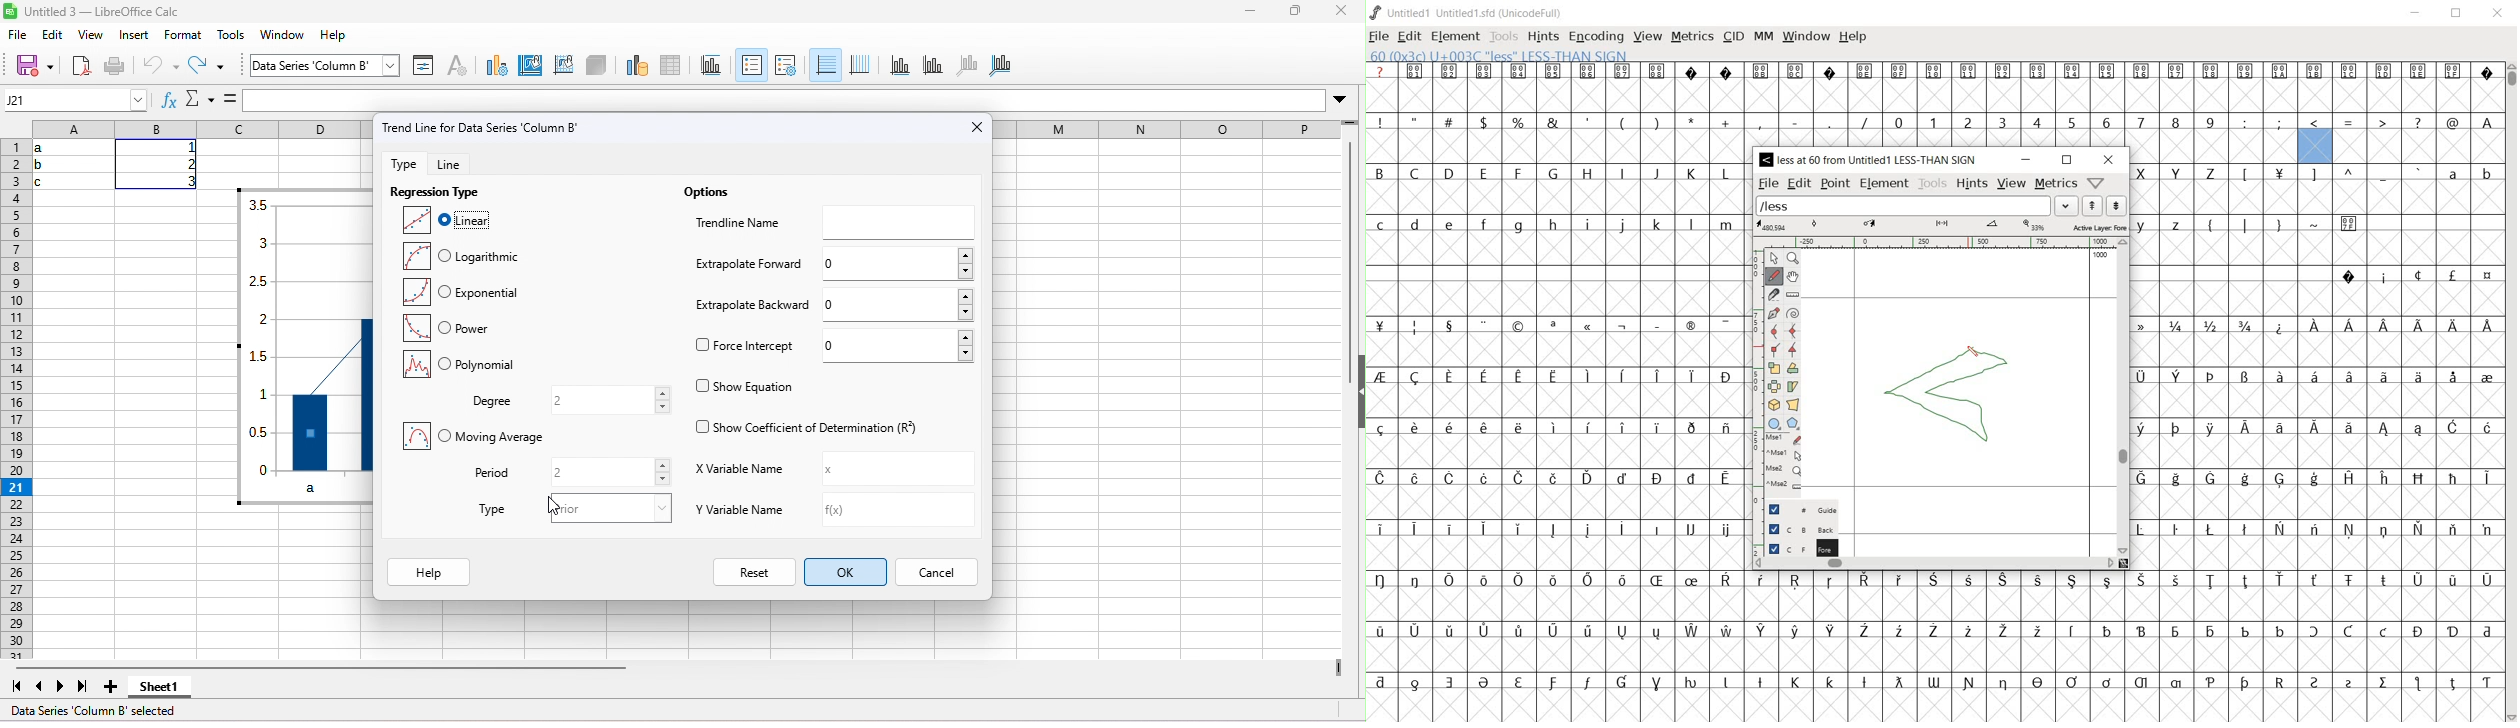 The height and width of the screenshot is (728, 2520). I want to click on metrics, so click(1692, 37).